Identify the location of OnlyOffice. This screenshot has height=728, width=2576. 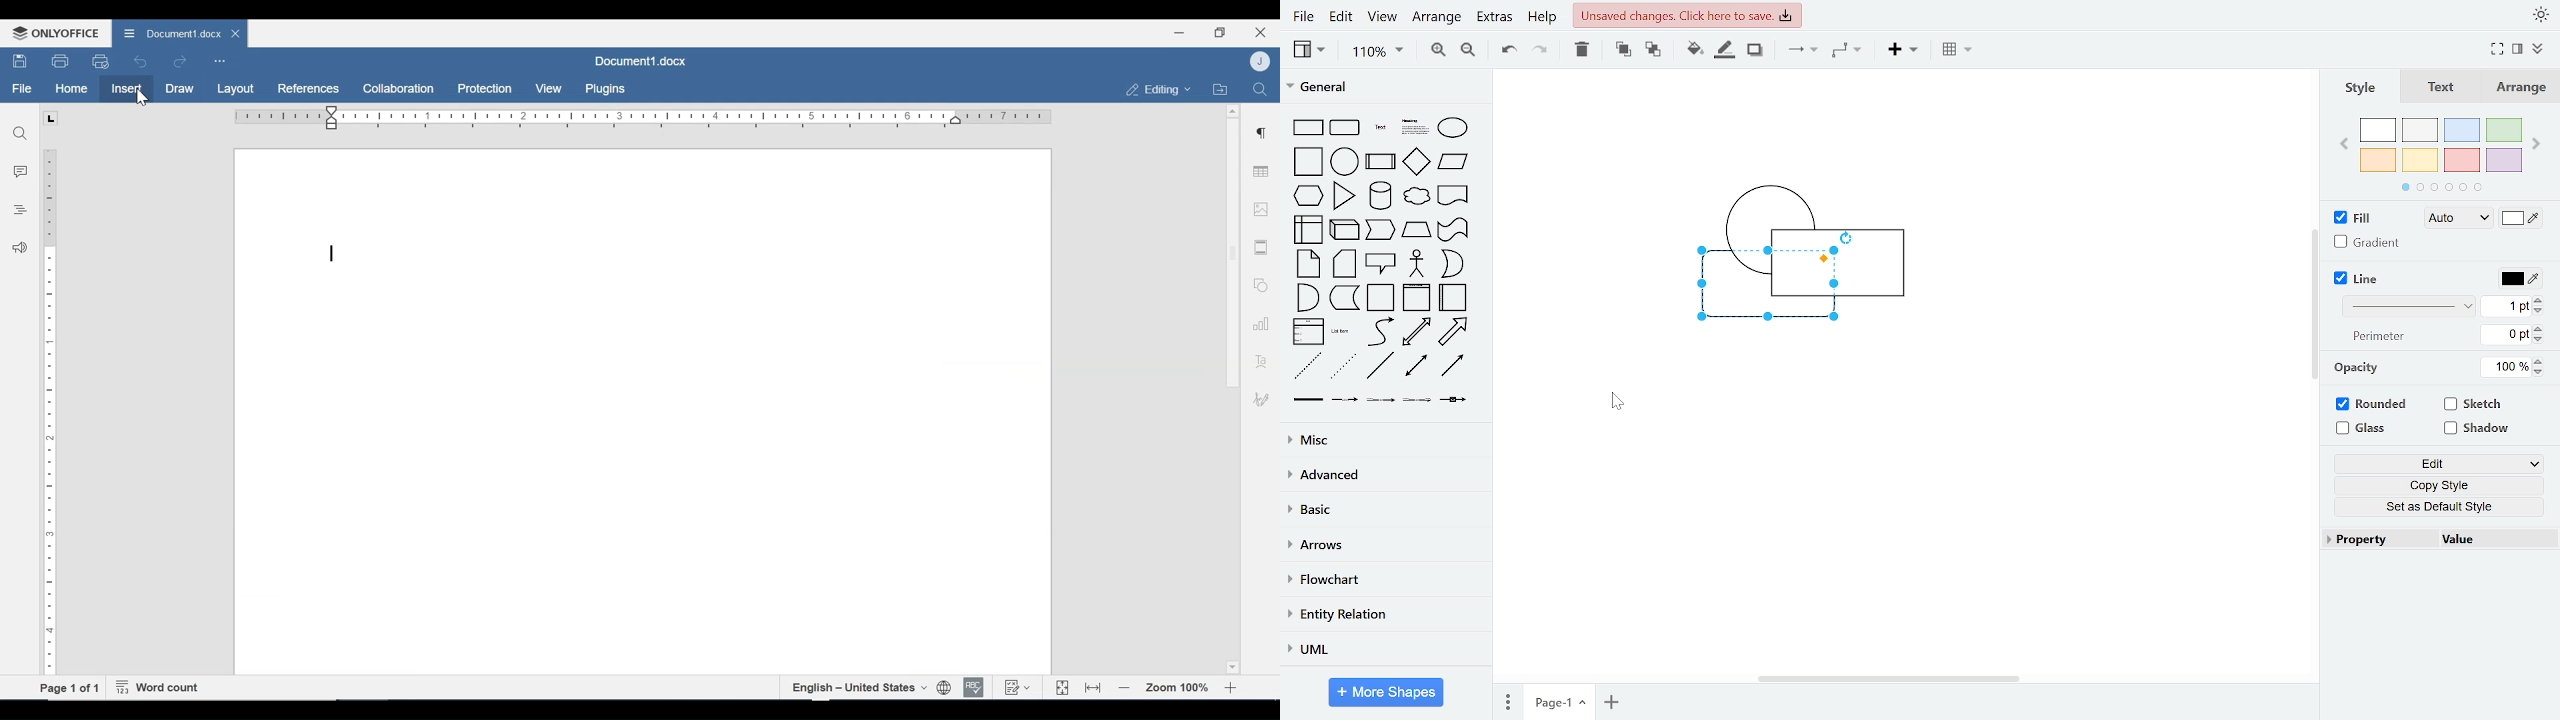
(53, 33).